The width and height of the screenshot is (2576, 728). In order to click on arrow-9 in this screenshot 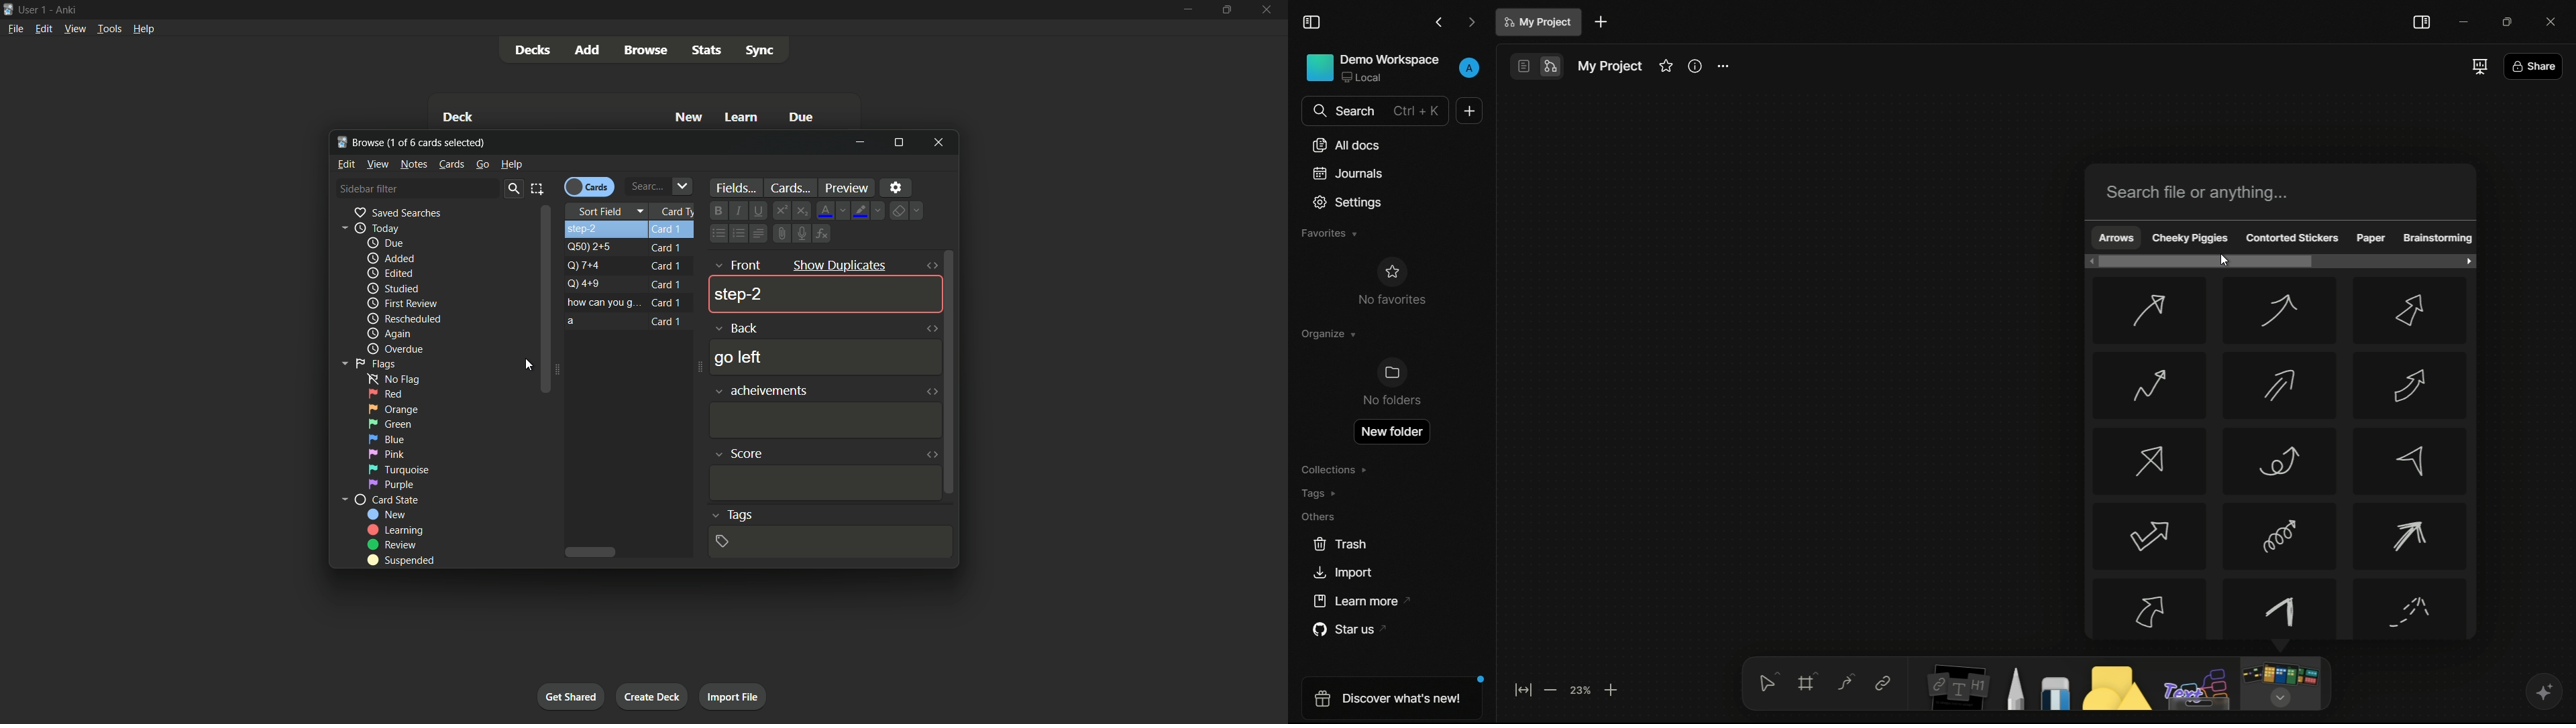, I will do `click(2408, 461)`.